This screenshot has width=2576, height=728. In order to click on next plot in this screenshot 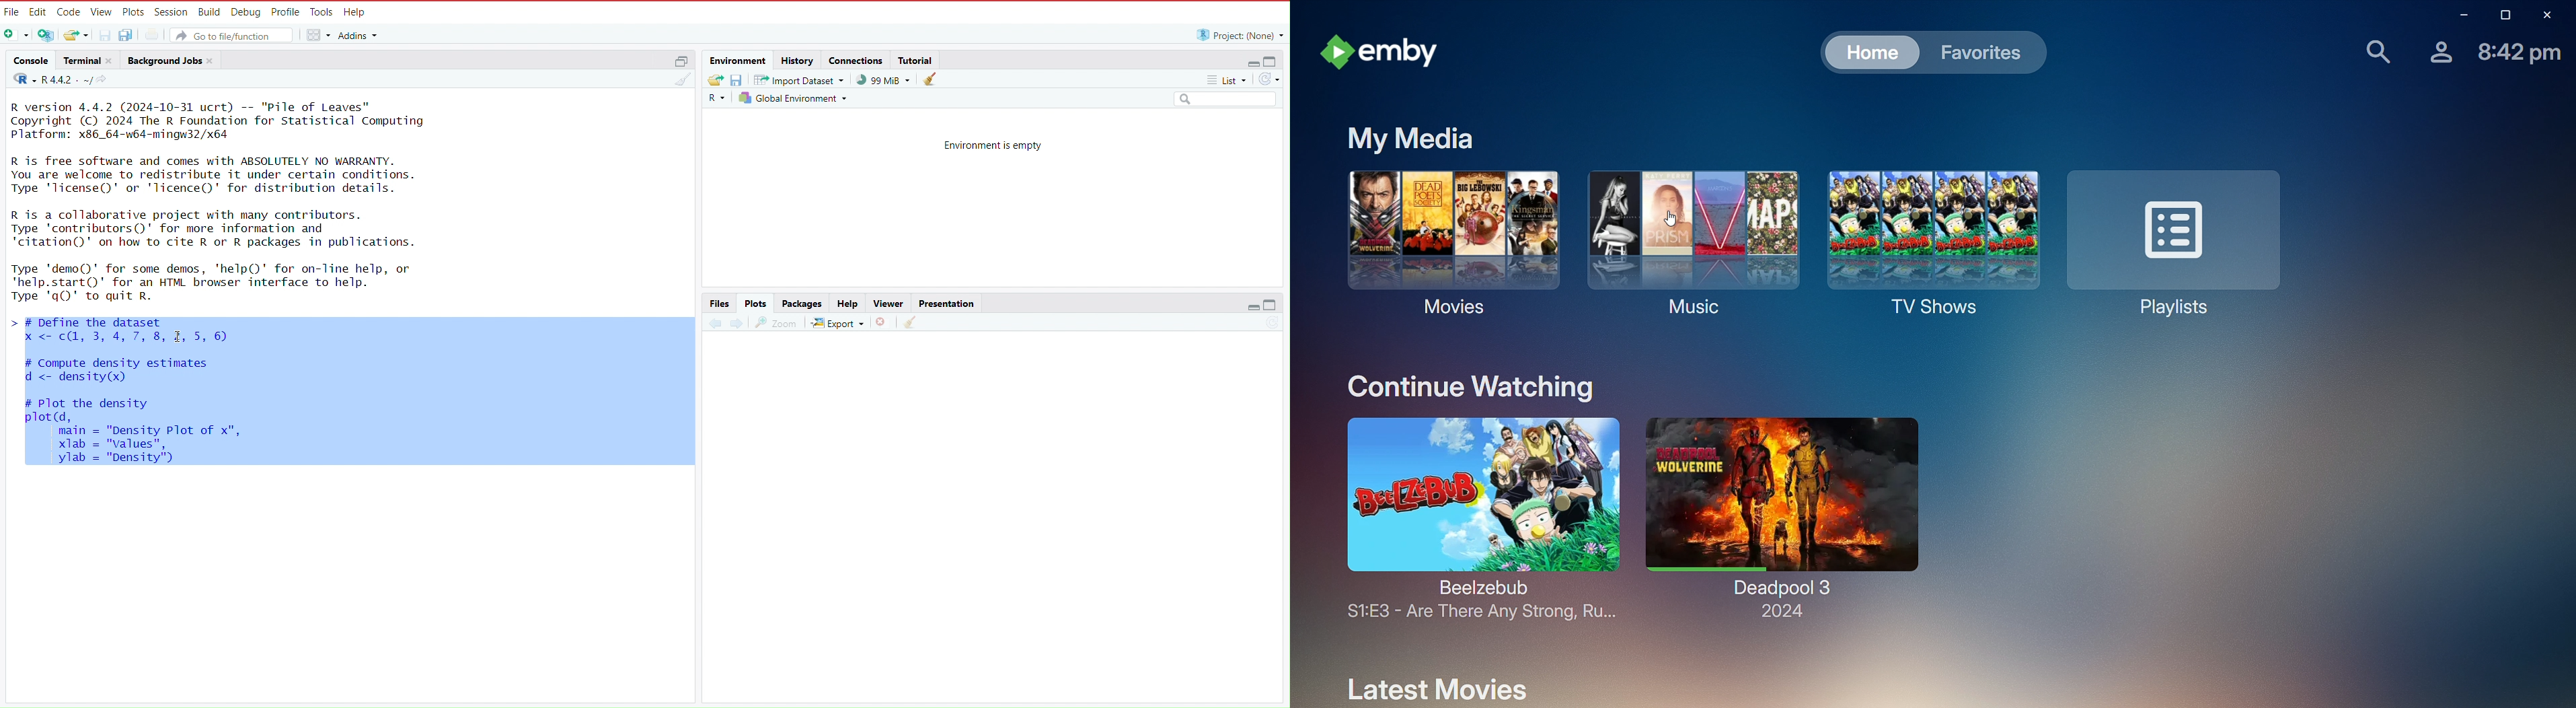, I will do `click(737, 324)`.